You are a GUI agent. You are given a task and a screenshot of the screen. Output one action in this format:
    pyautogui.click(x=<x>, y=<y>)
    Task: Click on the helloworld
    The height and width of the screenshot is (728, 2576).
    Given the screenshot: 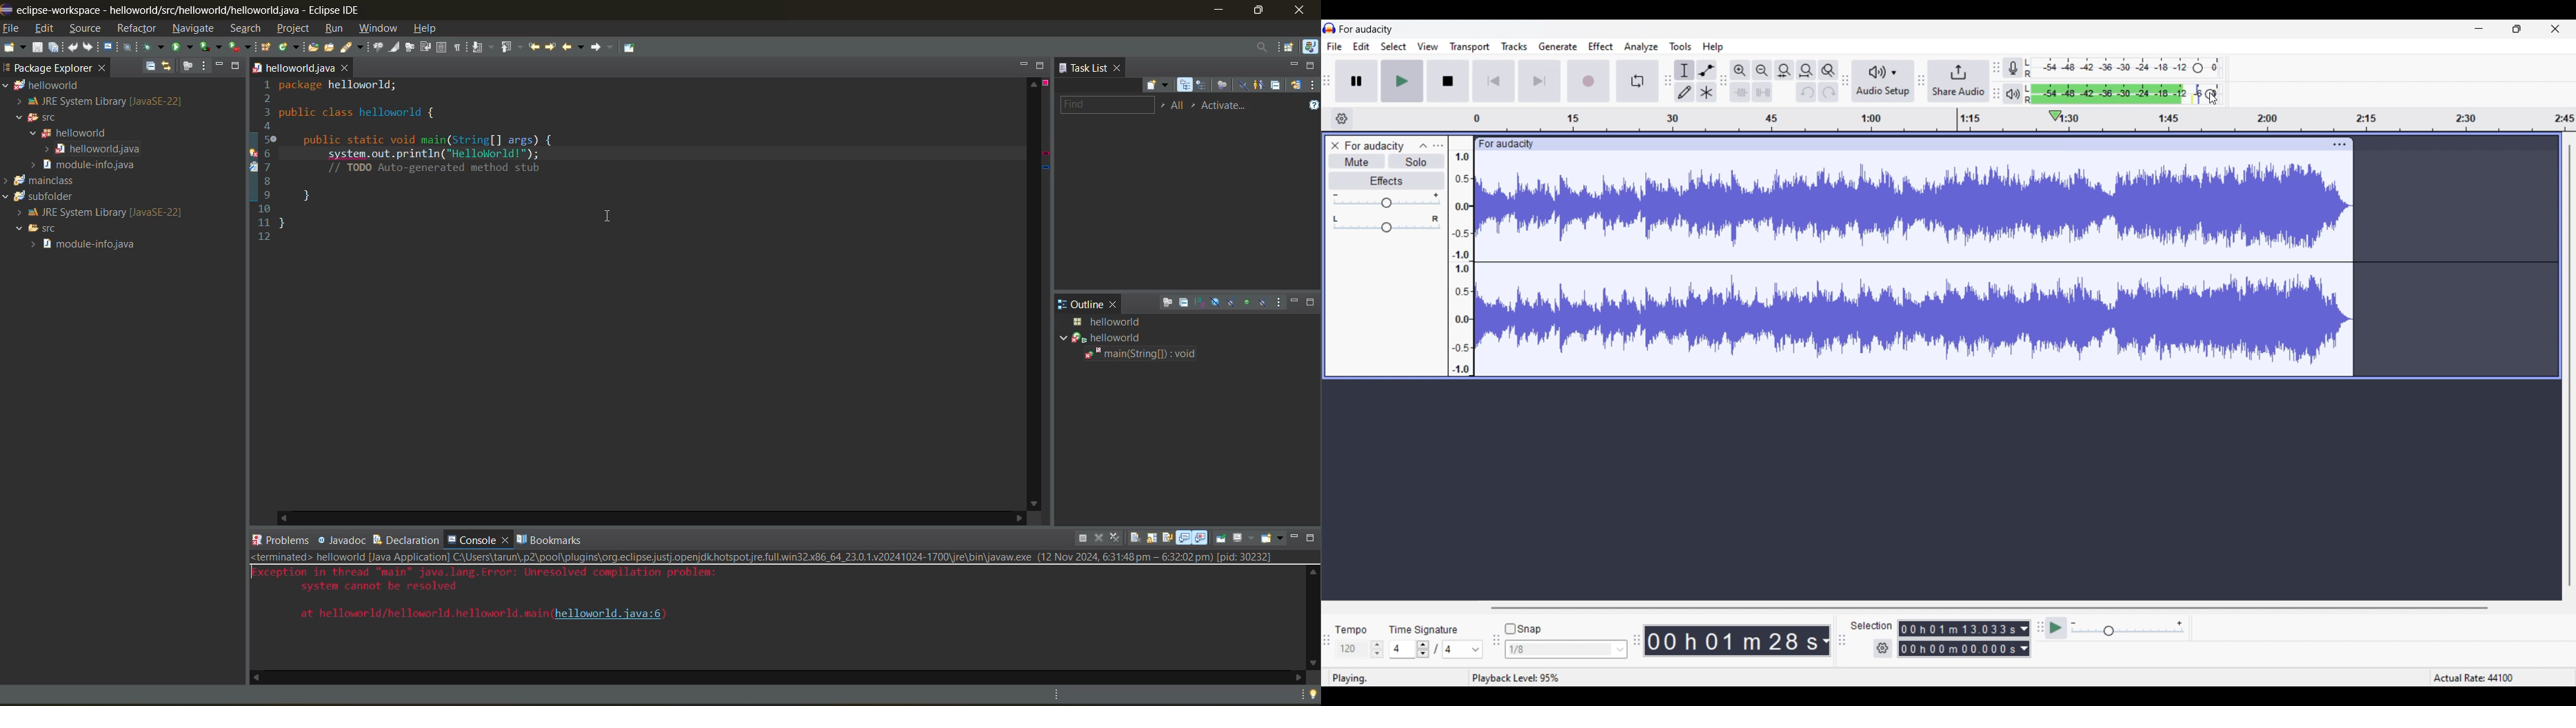 What is the action you would take?
    pyautogui.click(x=304, y=67)
    